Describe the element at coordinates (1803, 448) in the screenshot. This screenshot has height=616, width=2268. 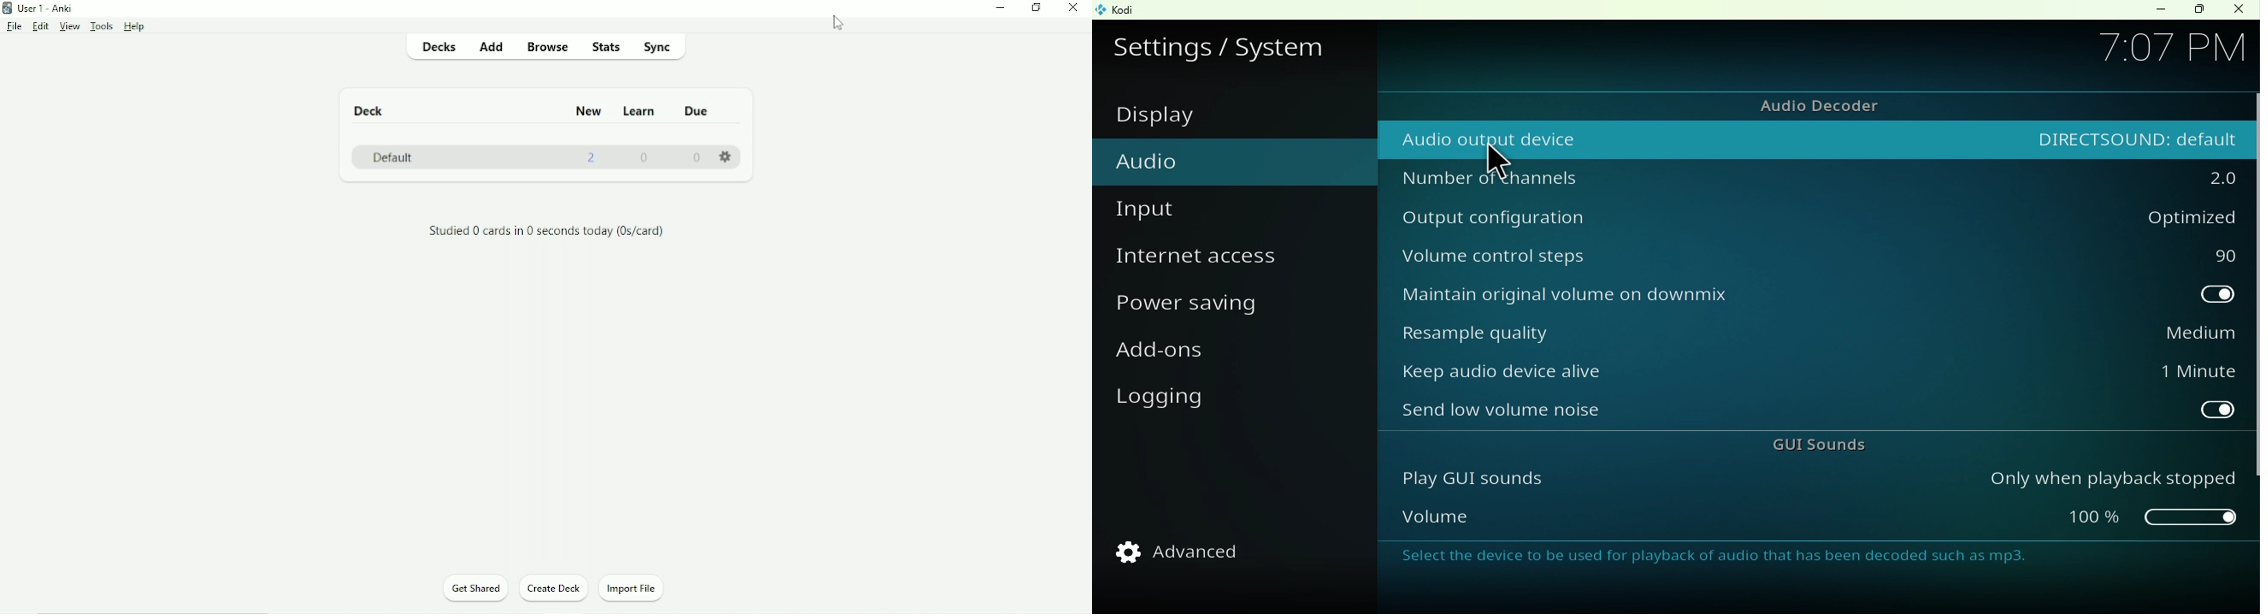
I see `GUI sounds` at that location.